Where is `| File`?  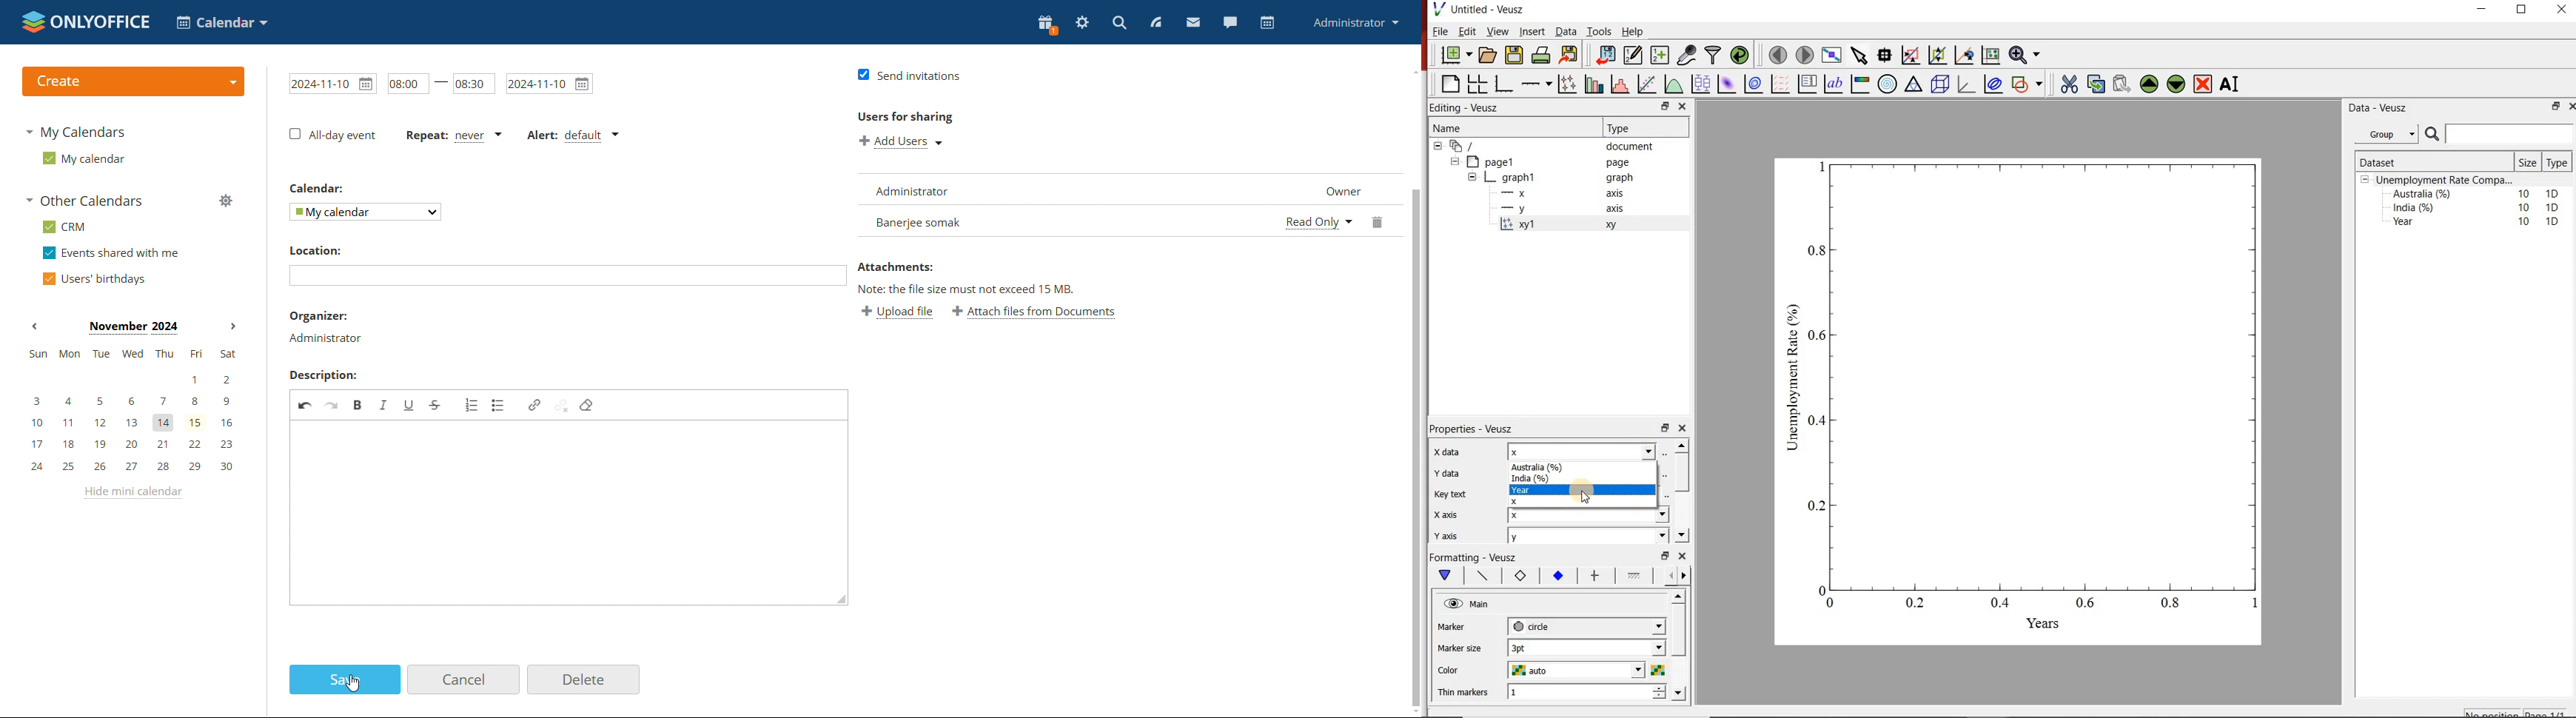
| File is located at coordinates (1437, 31).